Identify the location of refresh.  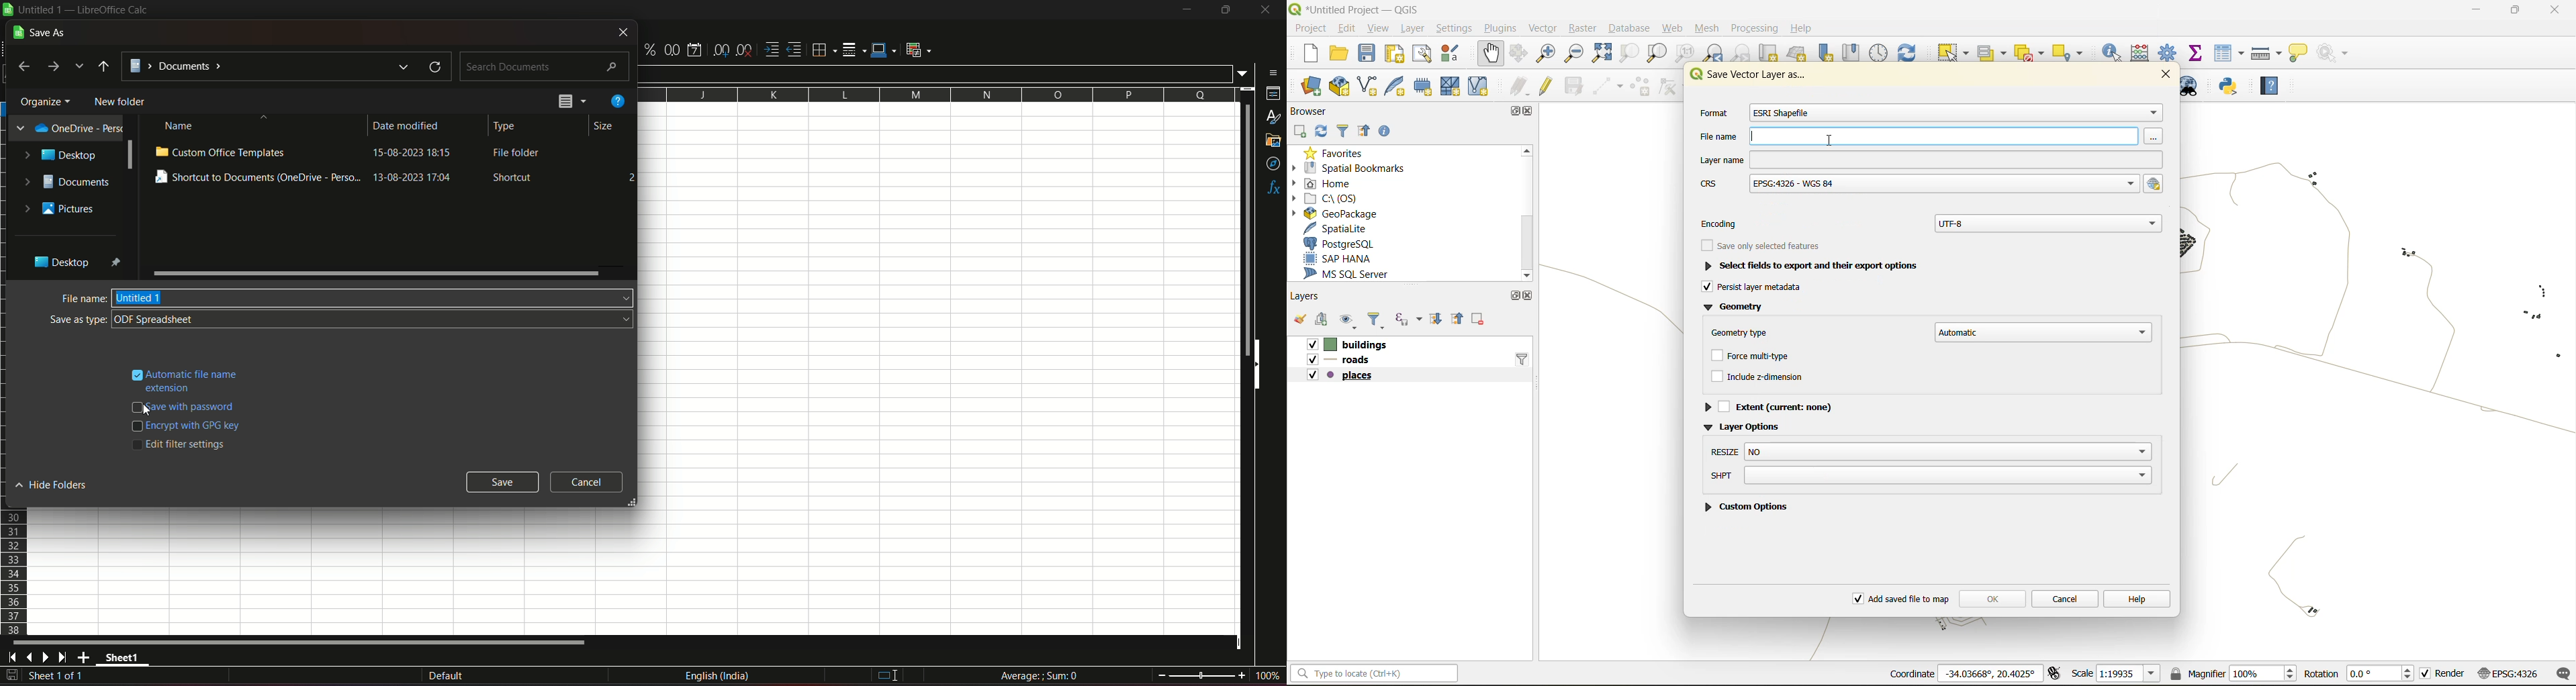
(432, 66).